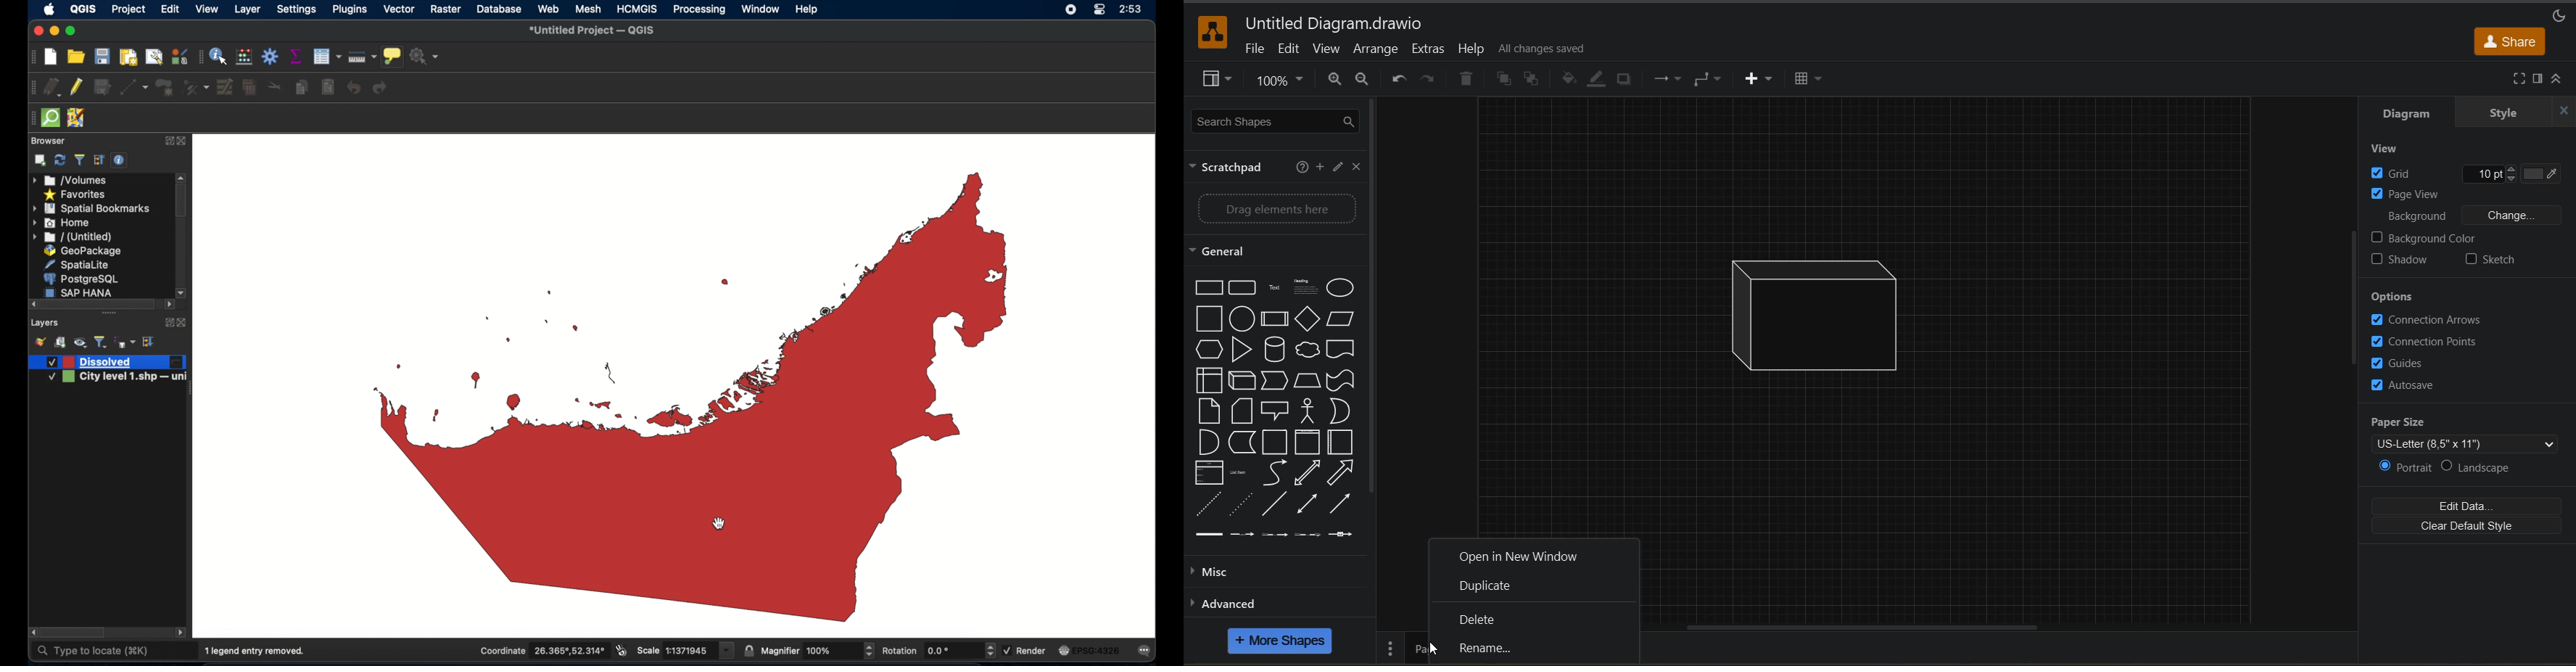 The width and height of the screenshot is (2576, 672). What do you see at coordinates (1522, 559) in the screenshot?
I see `open in  new window` at bounding box center [1522, 559].